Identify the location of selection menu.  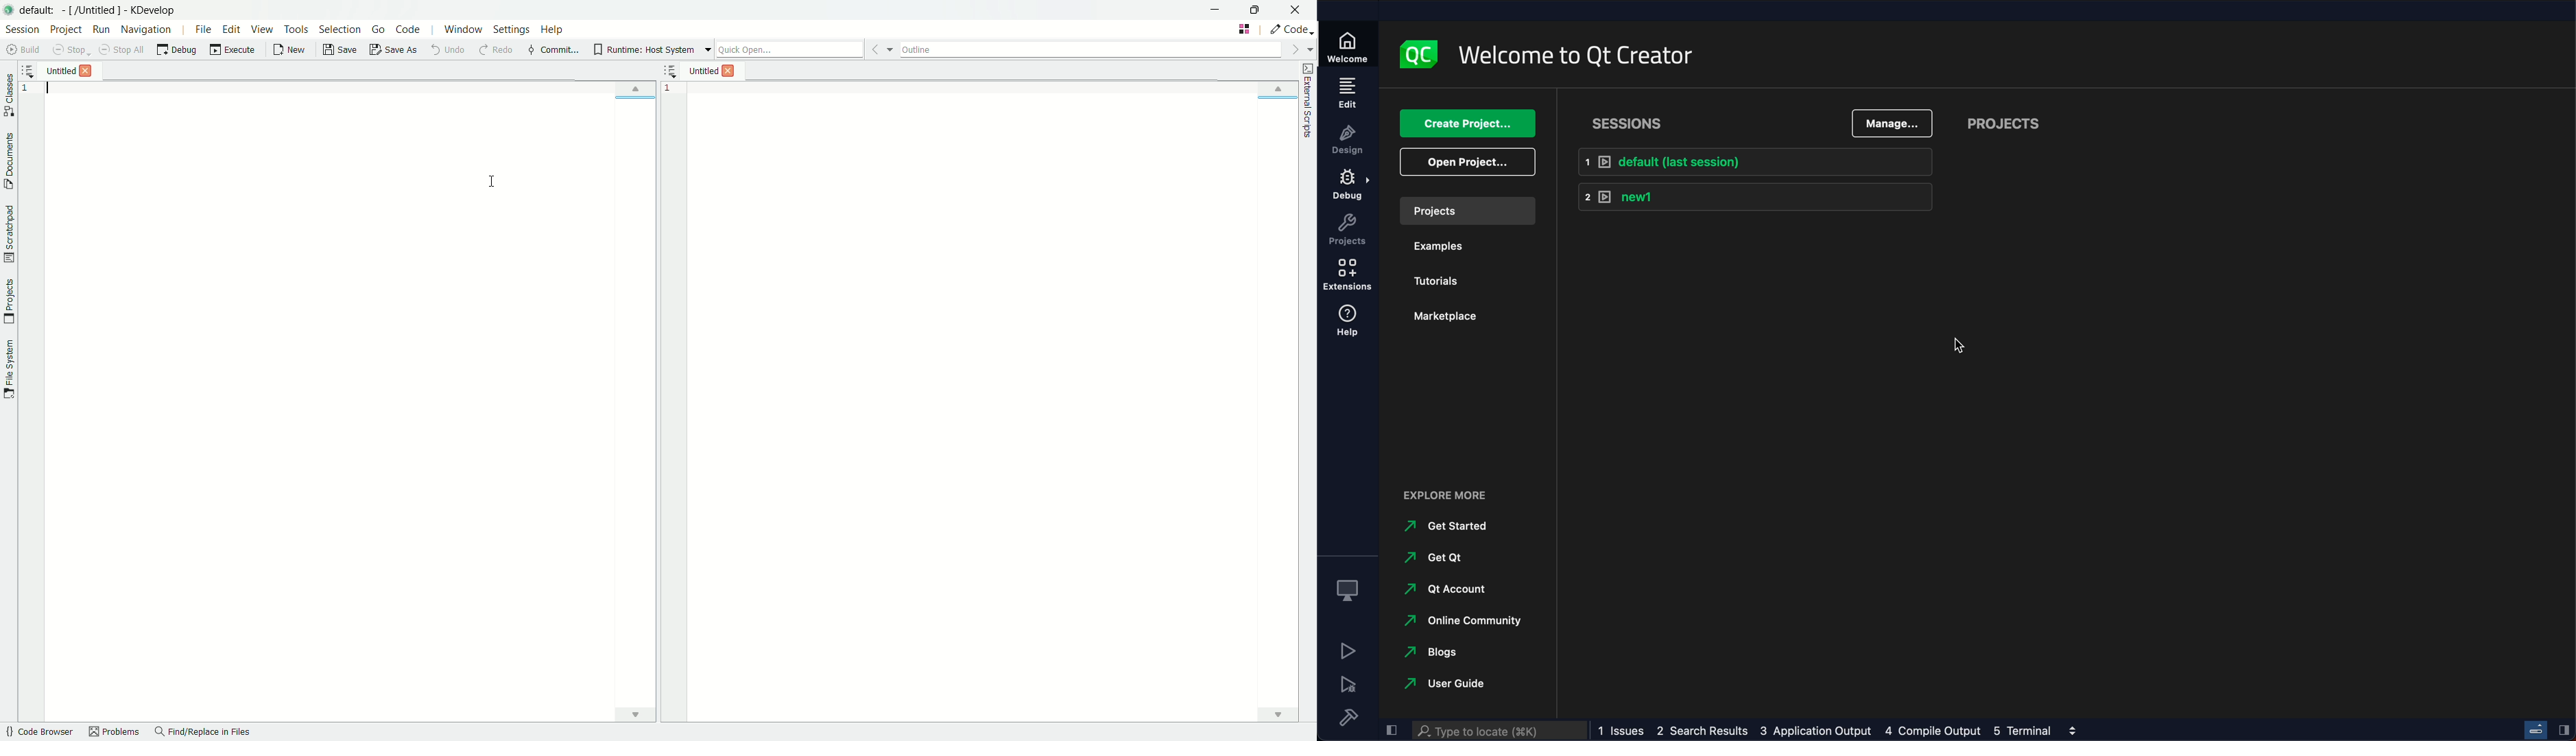
(339, 30).